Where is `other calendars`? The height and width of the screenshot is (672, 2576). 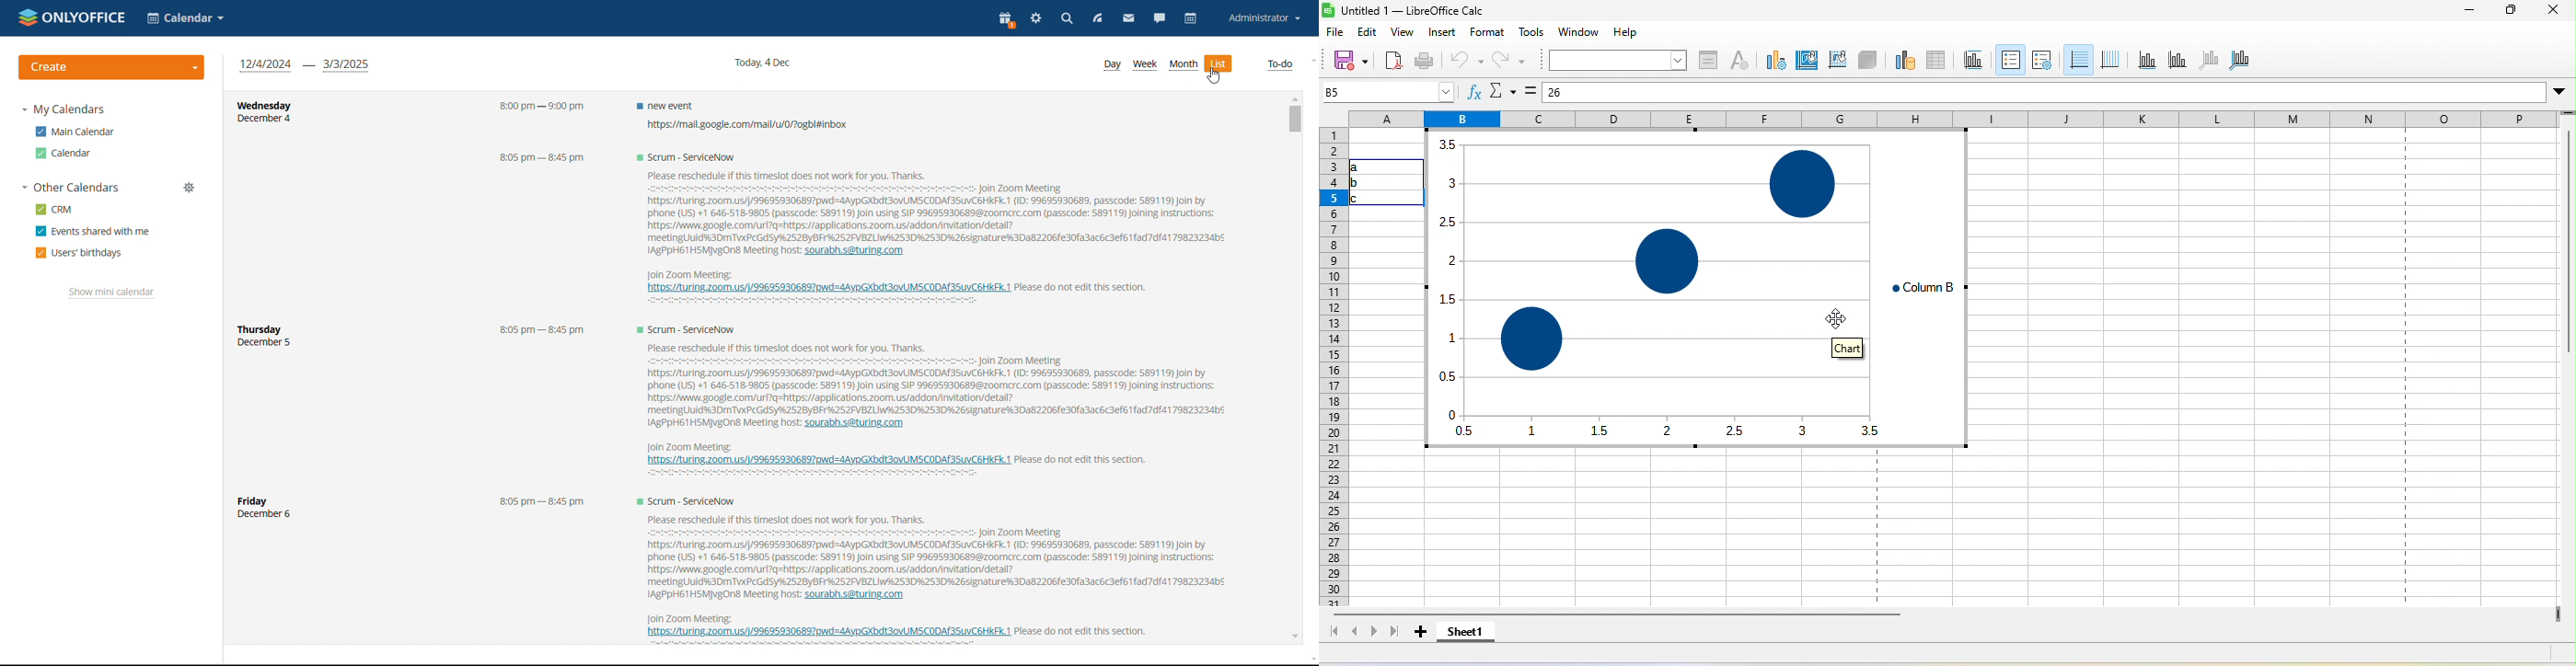 other calendars is located at coordinates (71, 188).